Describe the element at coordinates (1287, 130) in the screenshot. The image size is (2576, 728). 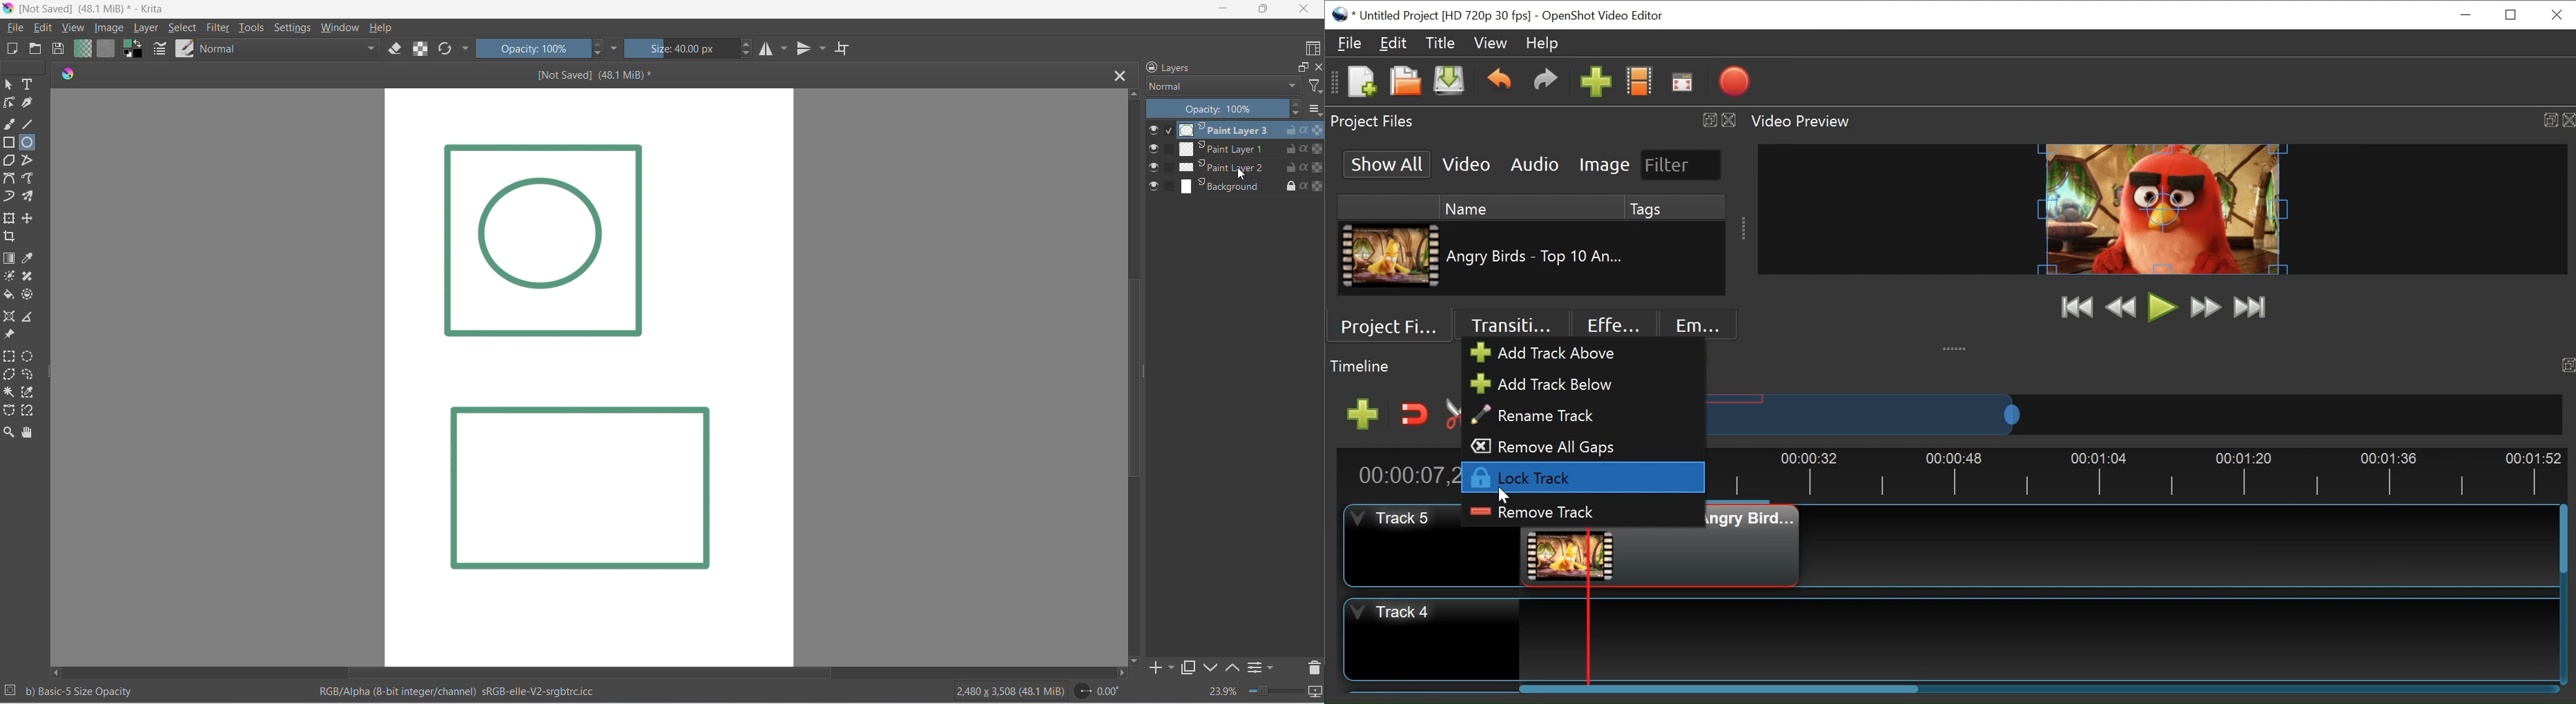
I see `unlock` at that location.